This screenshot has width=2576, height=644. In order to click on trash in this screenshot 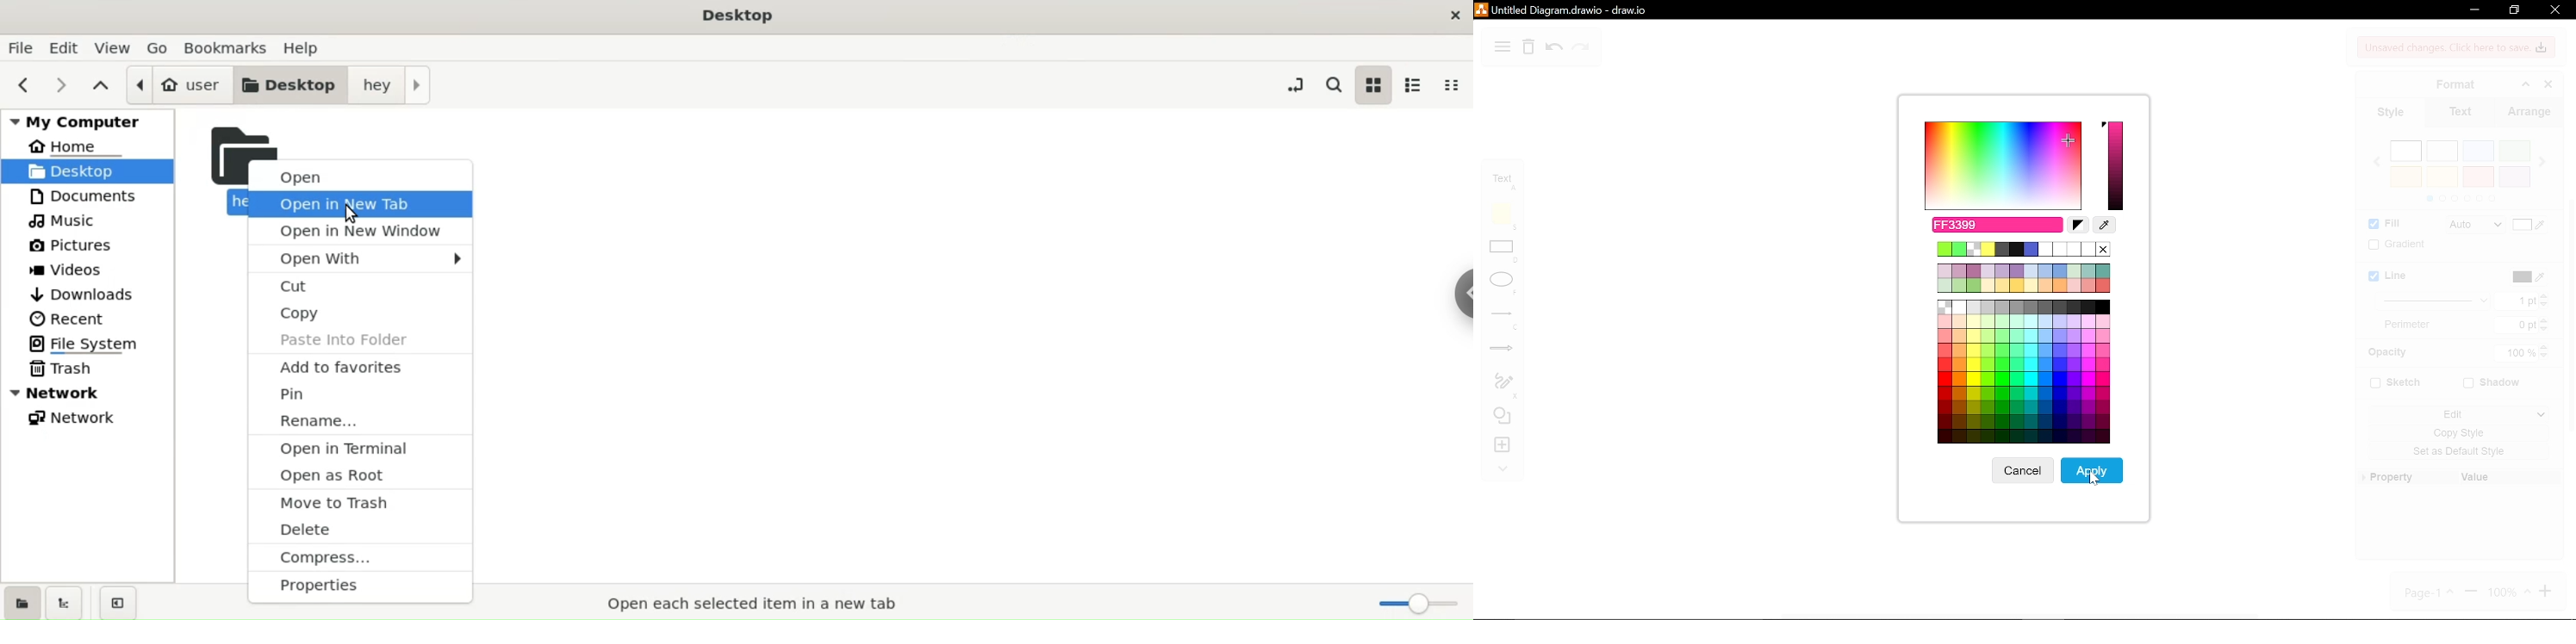, I will do `click(93, 369)`.